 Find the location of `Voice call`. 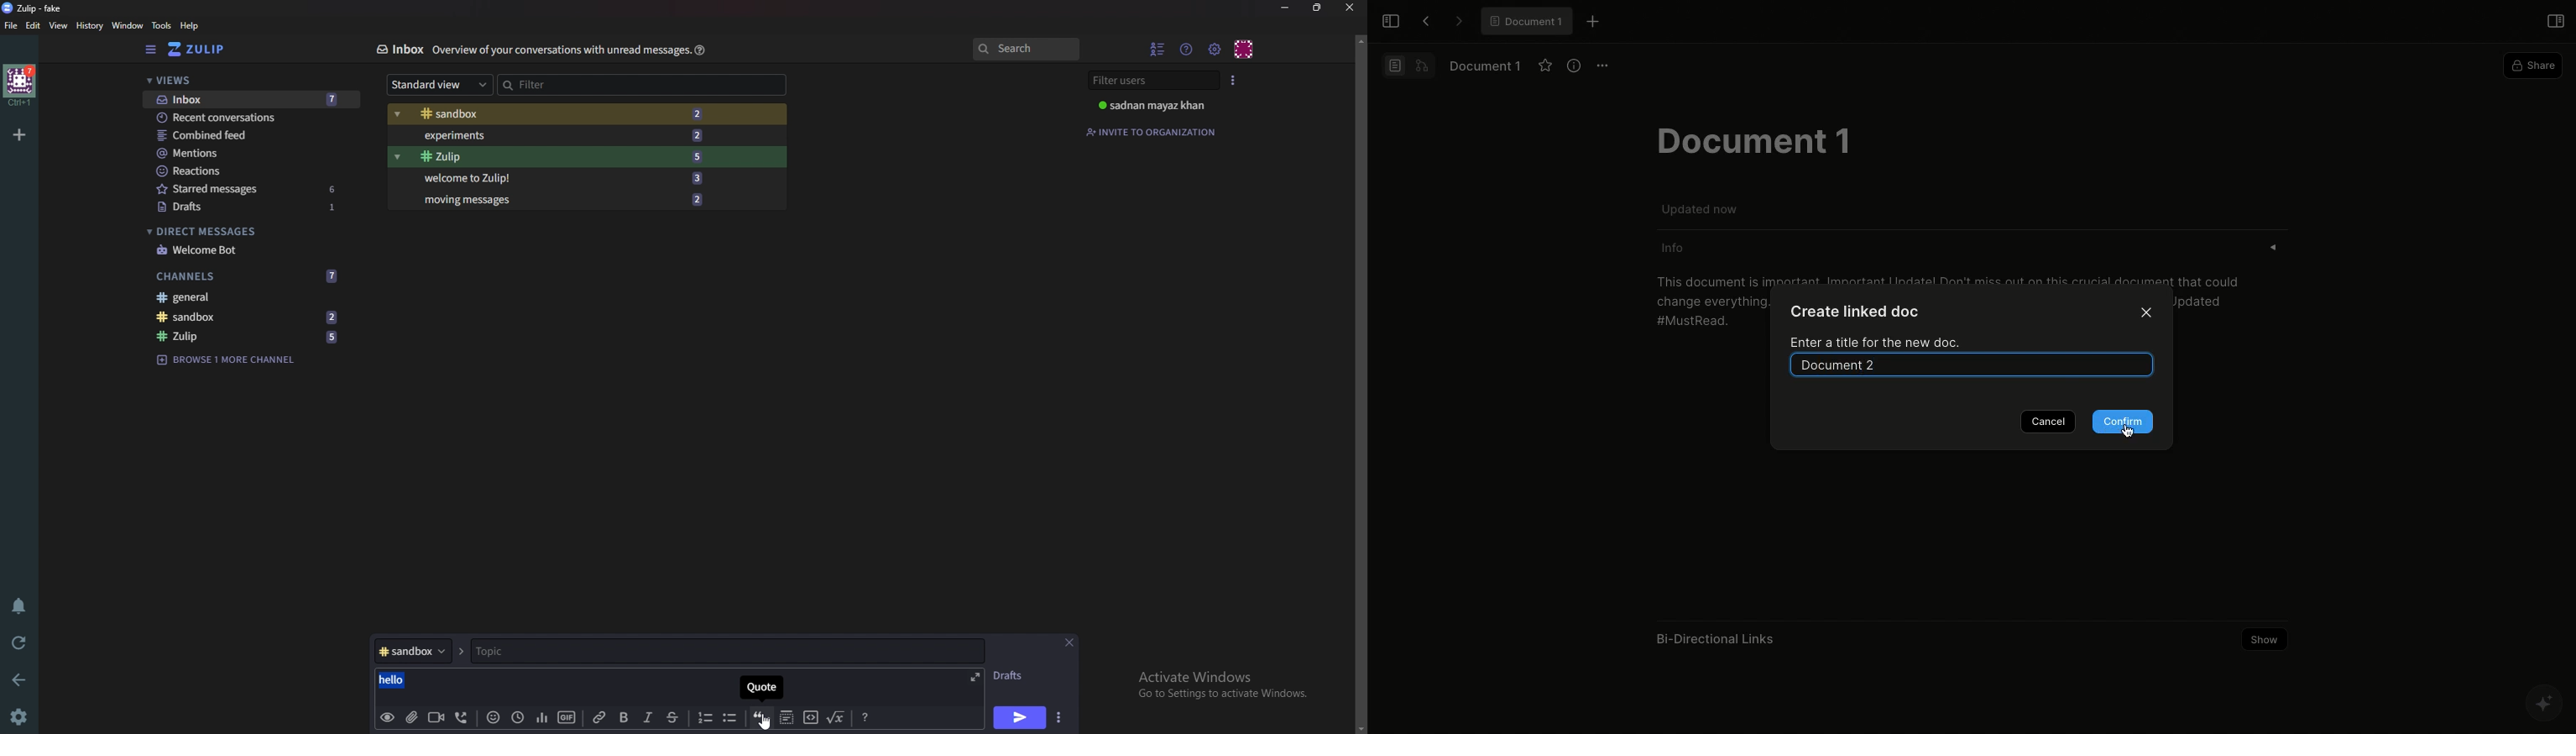

Voice call is located at coordinates (461, 716).